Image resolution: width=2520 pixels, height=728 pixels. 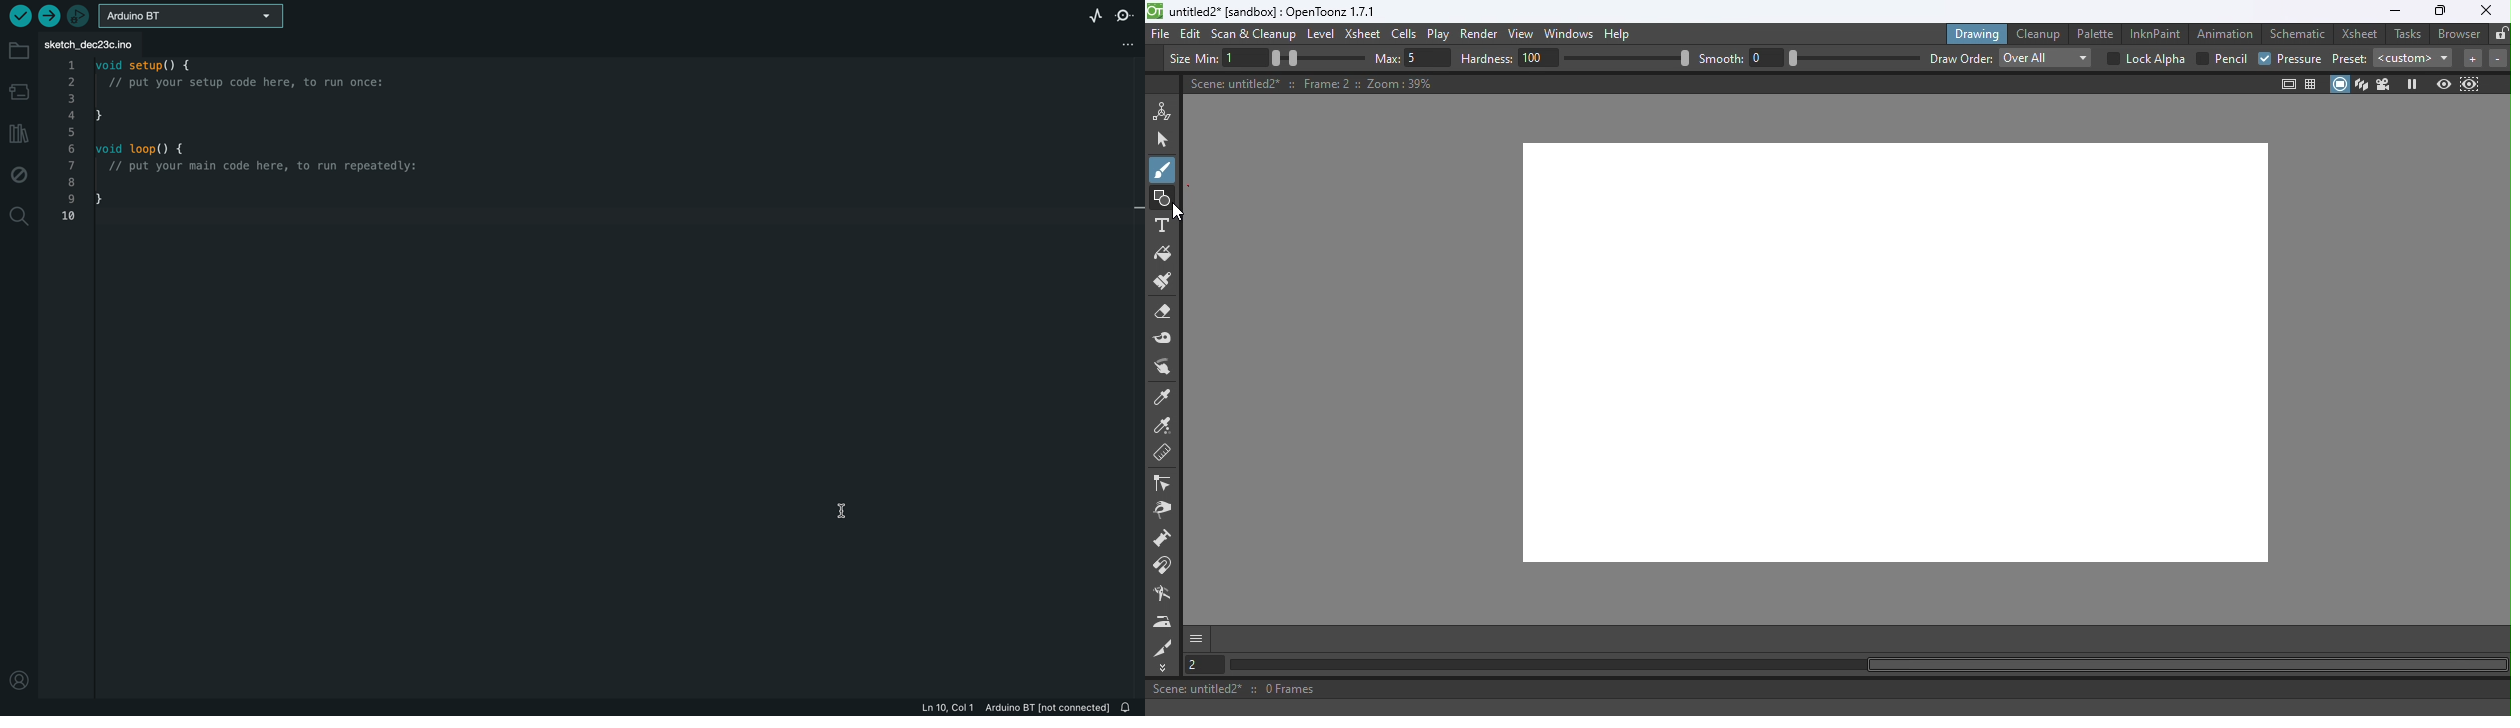 I want to click on slider, so click(x=1630, y=58).